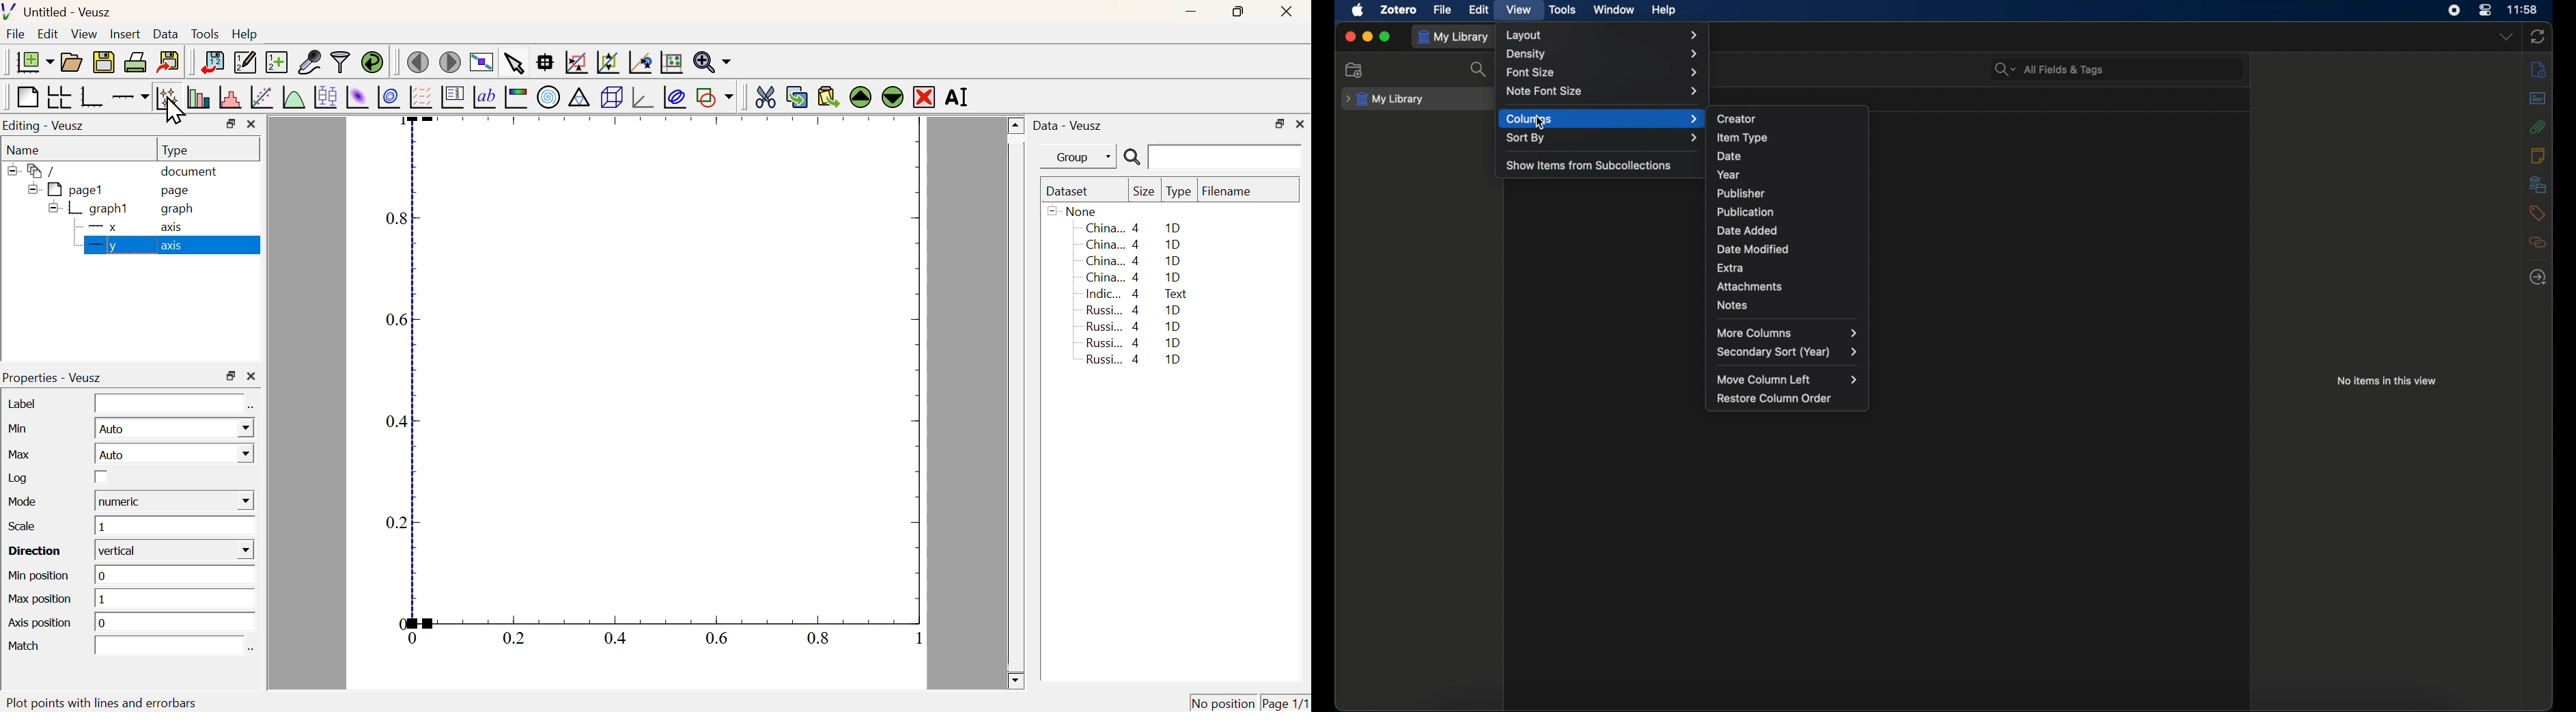  What do you see at coordinates (2538, 38) in the screenshot?
I see `sync` at bounding box center [2538, 38].